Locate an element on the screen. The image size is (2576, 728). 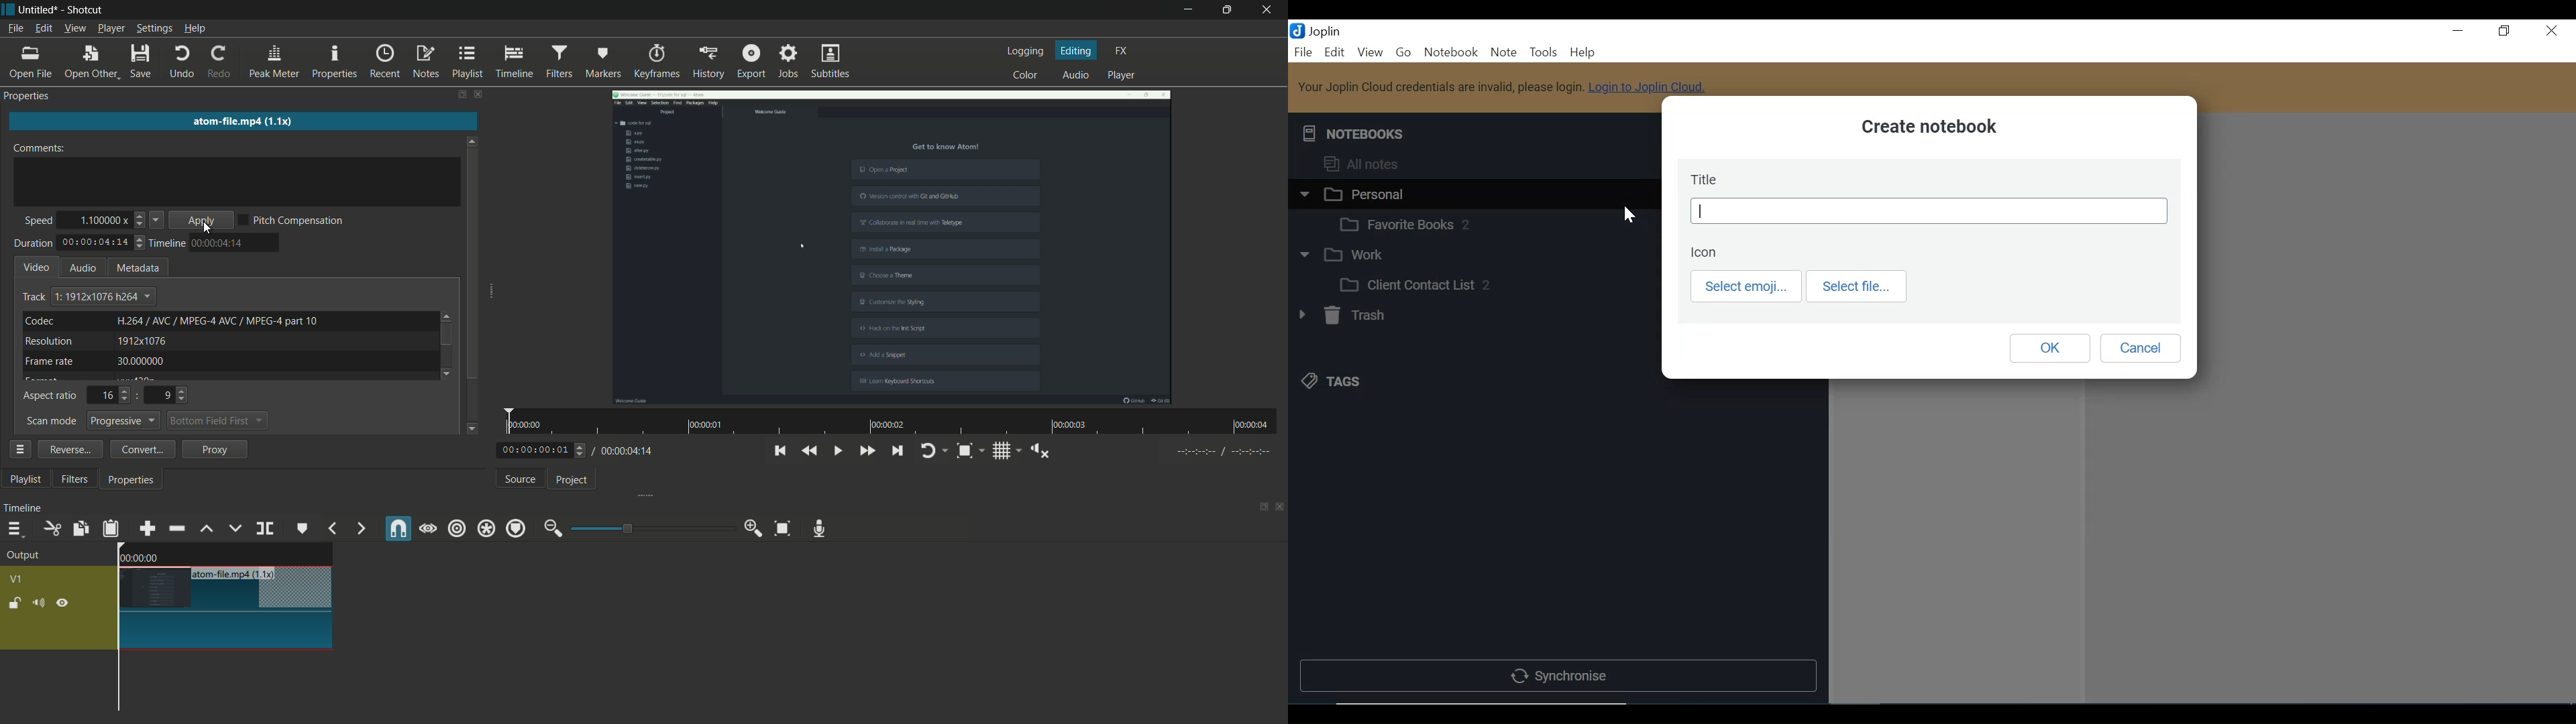
filters is located at coordinates (75, 479).